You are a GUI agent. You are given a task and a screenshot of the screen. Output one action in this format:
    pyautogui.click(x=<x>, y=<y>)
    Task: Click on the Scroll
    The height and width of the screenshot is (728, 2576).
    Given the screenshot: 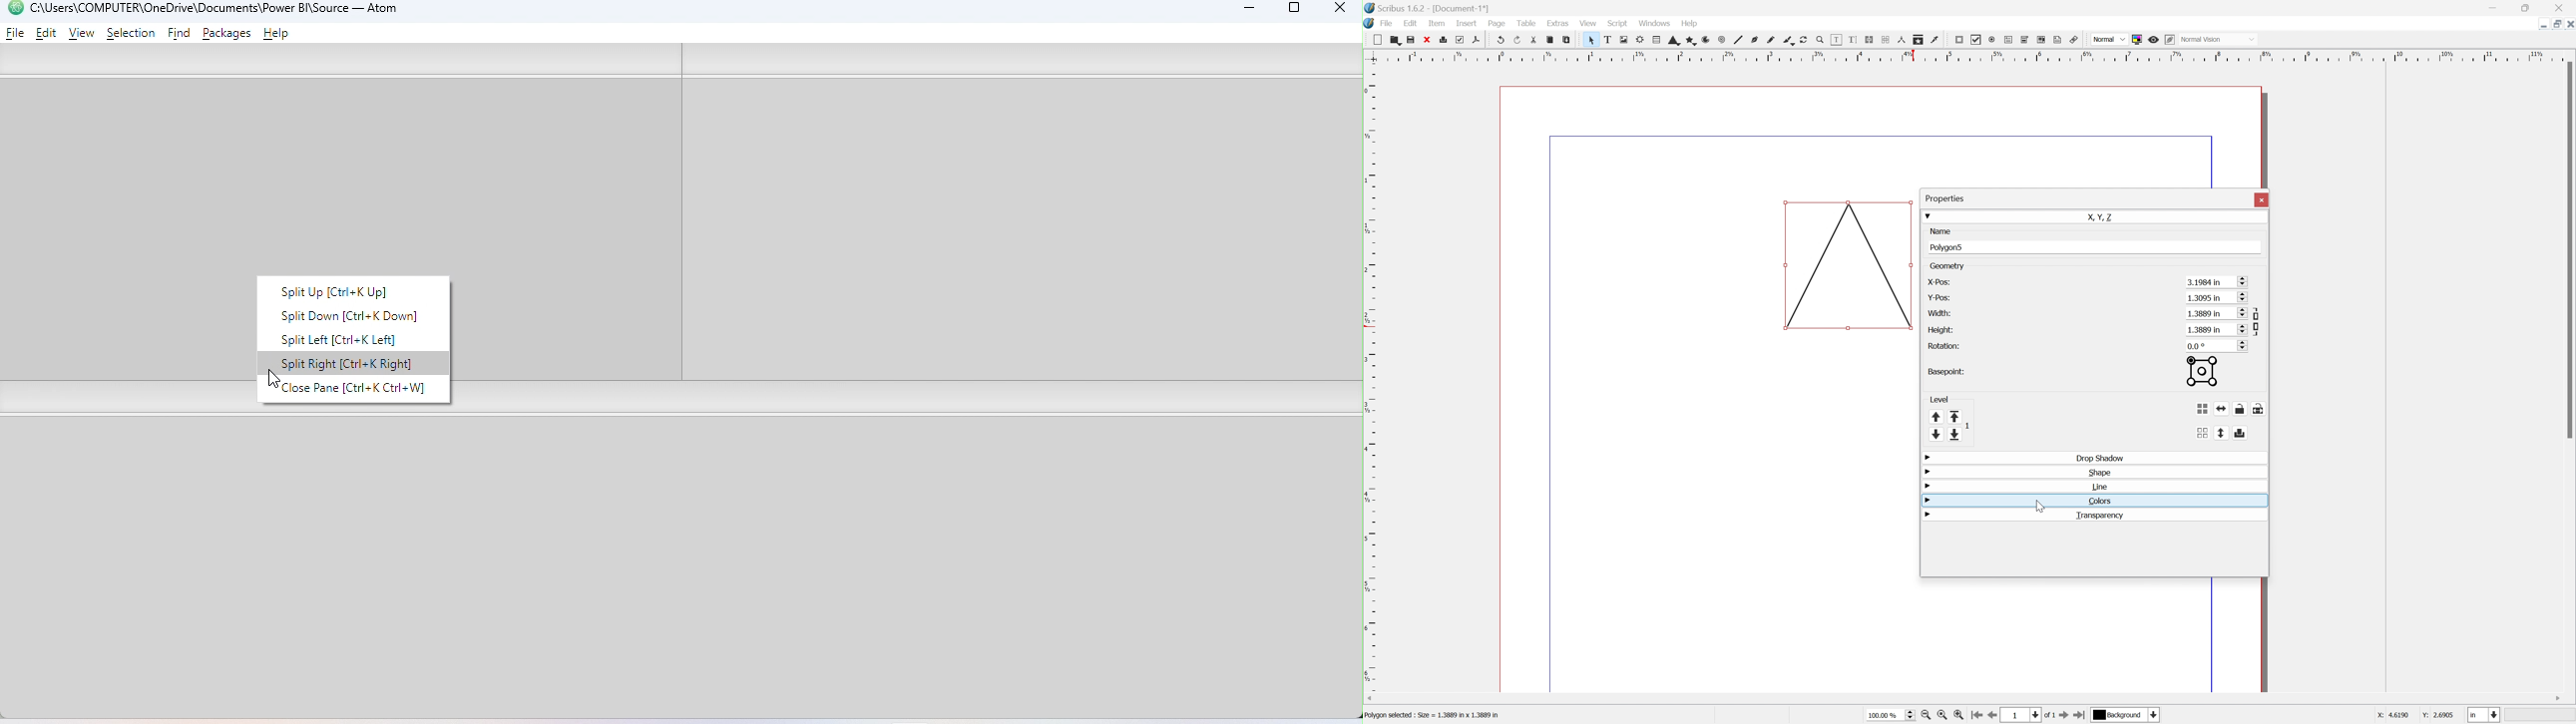 What is the action you would take?
    pyautogui.click(x=2242, y=299)
    